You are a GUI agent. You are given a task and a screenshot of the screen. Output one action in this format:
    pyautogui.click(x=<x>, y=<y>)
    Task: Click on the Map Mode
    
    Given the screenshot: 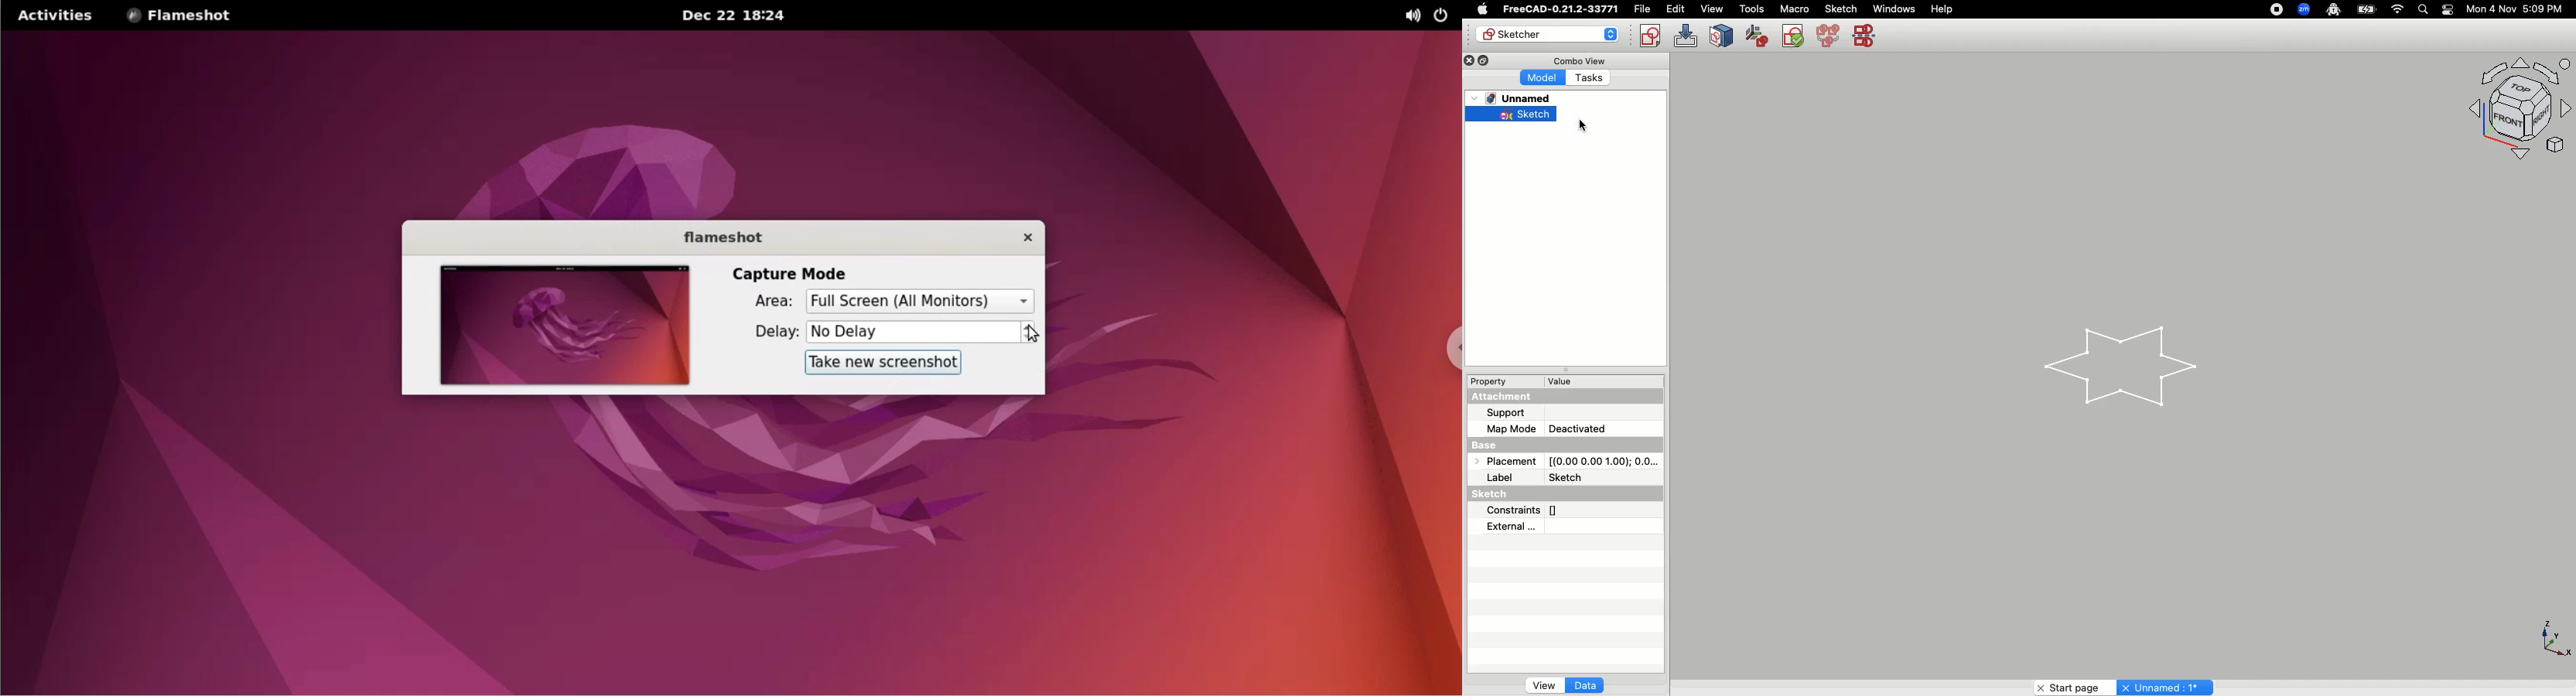 What is the action you would take?
    pyautogui.click(x=1511, y=428)
    